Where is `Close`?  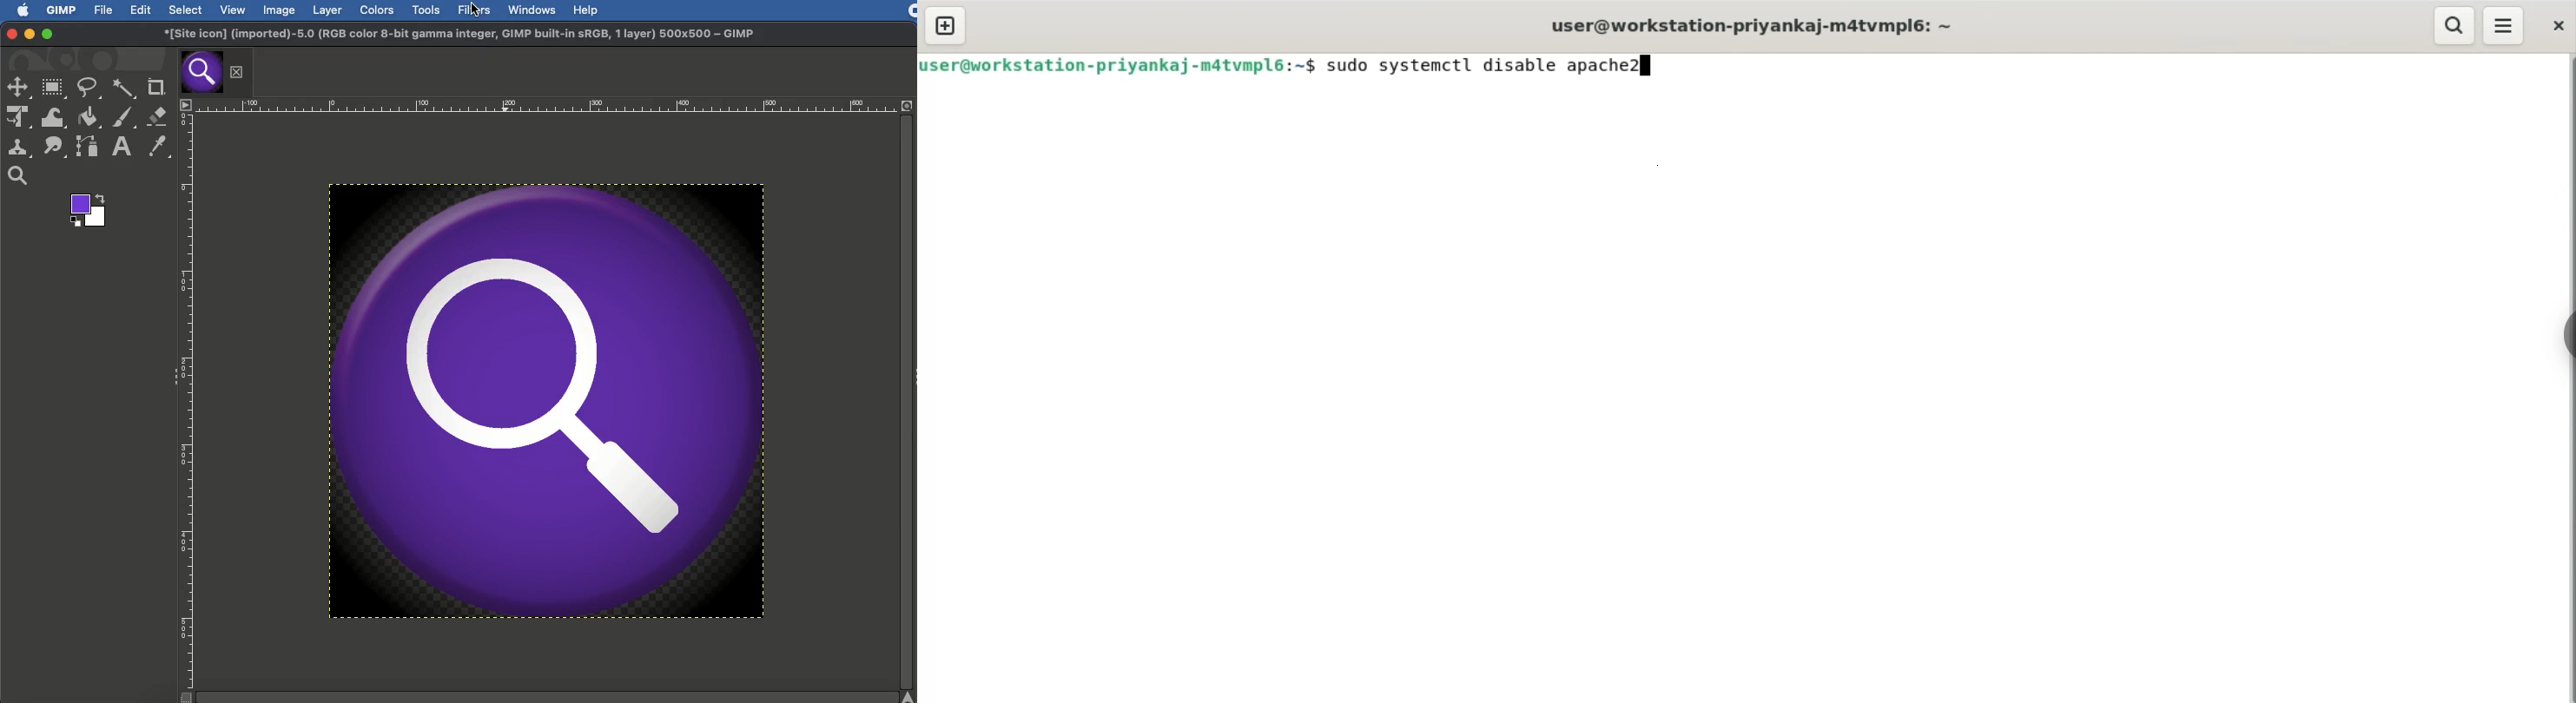 Close is located at coordinates (236, 70).